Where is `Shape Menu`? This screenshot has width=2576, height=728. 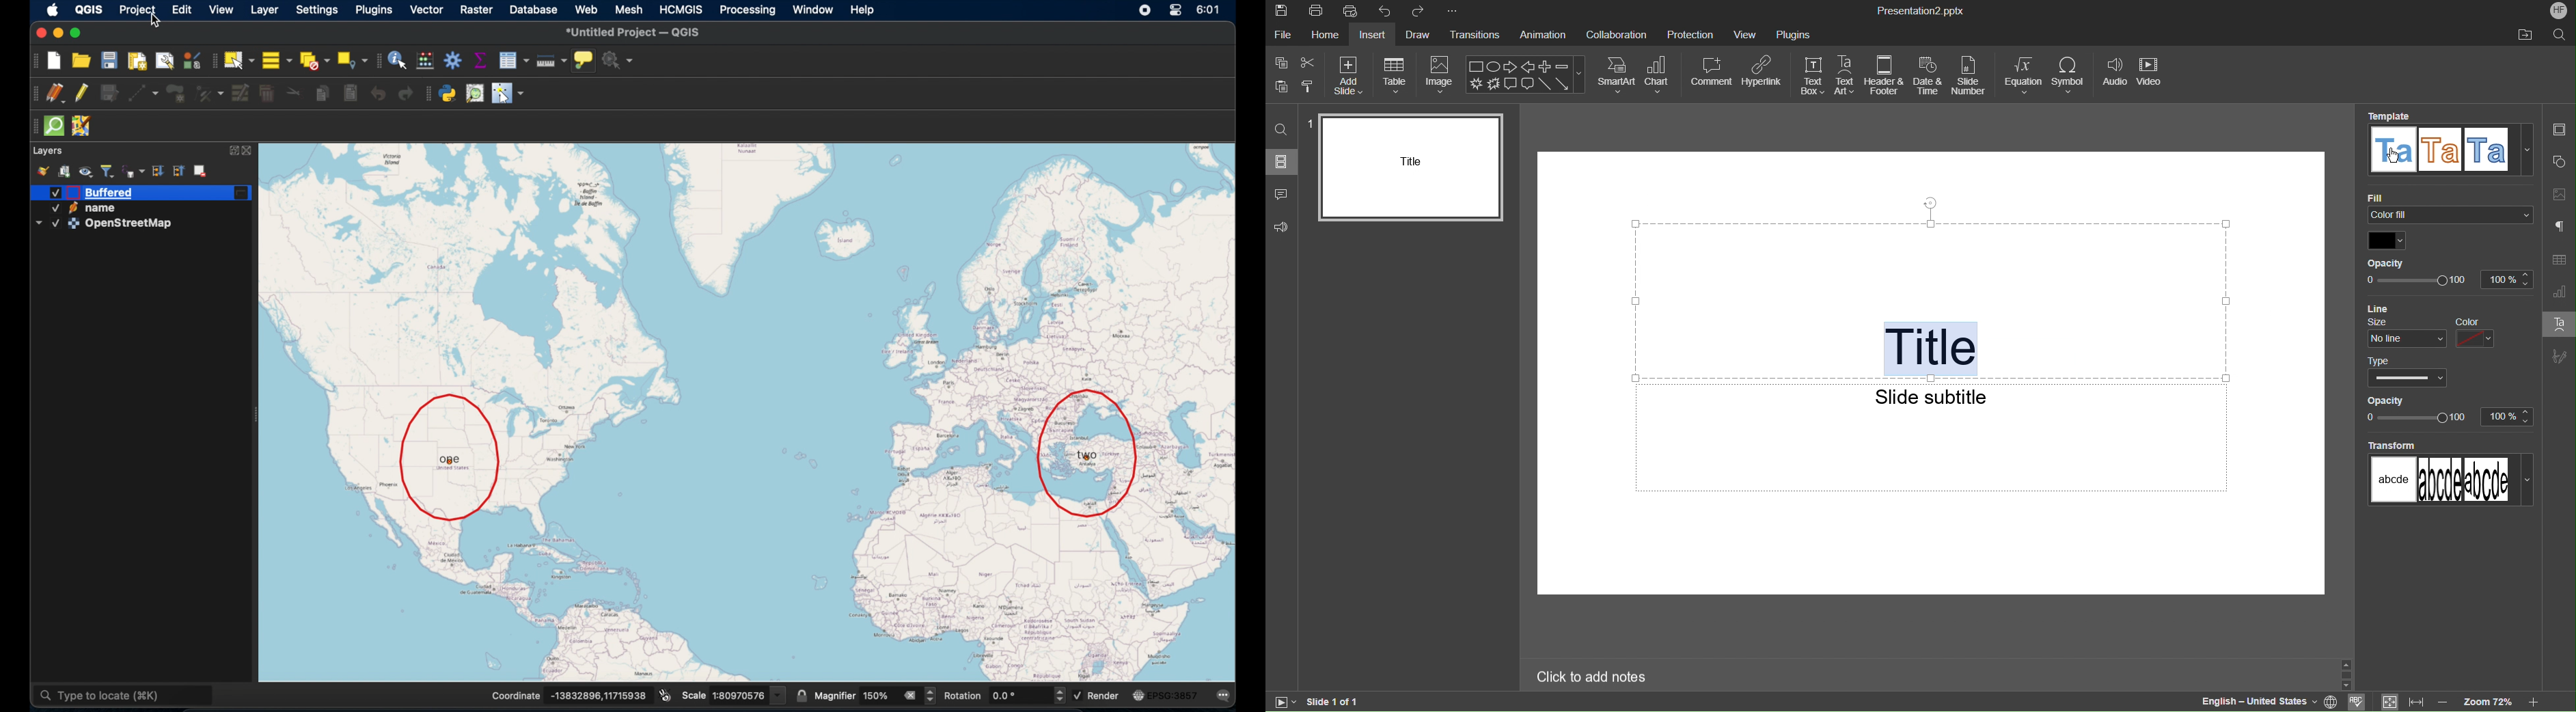
Shape Menu is located at coordinates (1525, 74).